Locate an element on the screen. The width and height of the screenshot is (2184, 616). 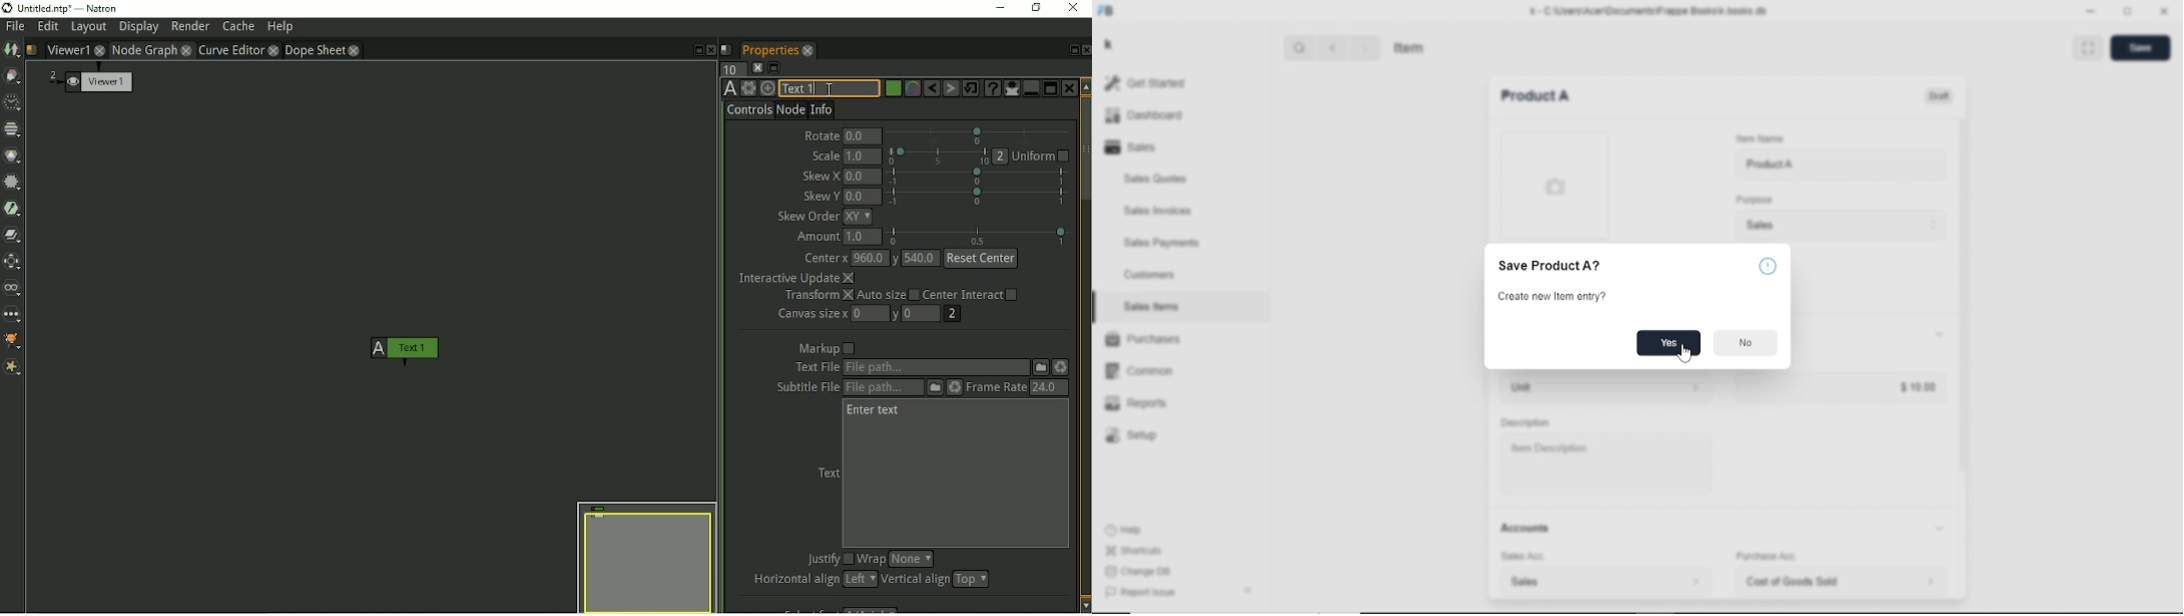
Sales Quotes is located at coordinates (1157, 179).